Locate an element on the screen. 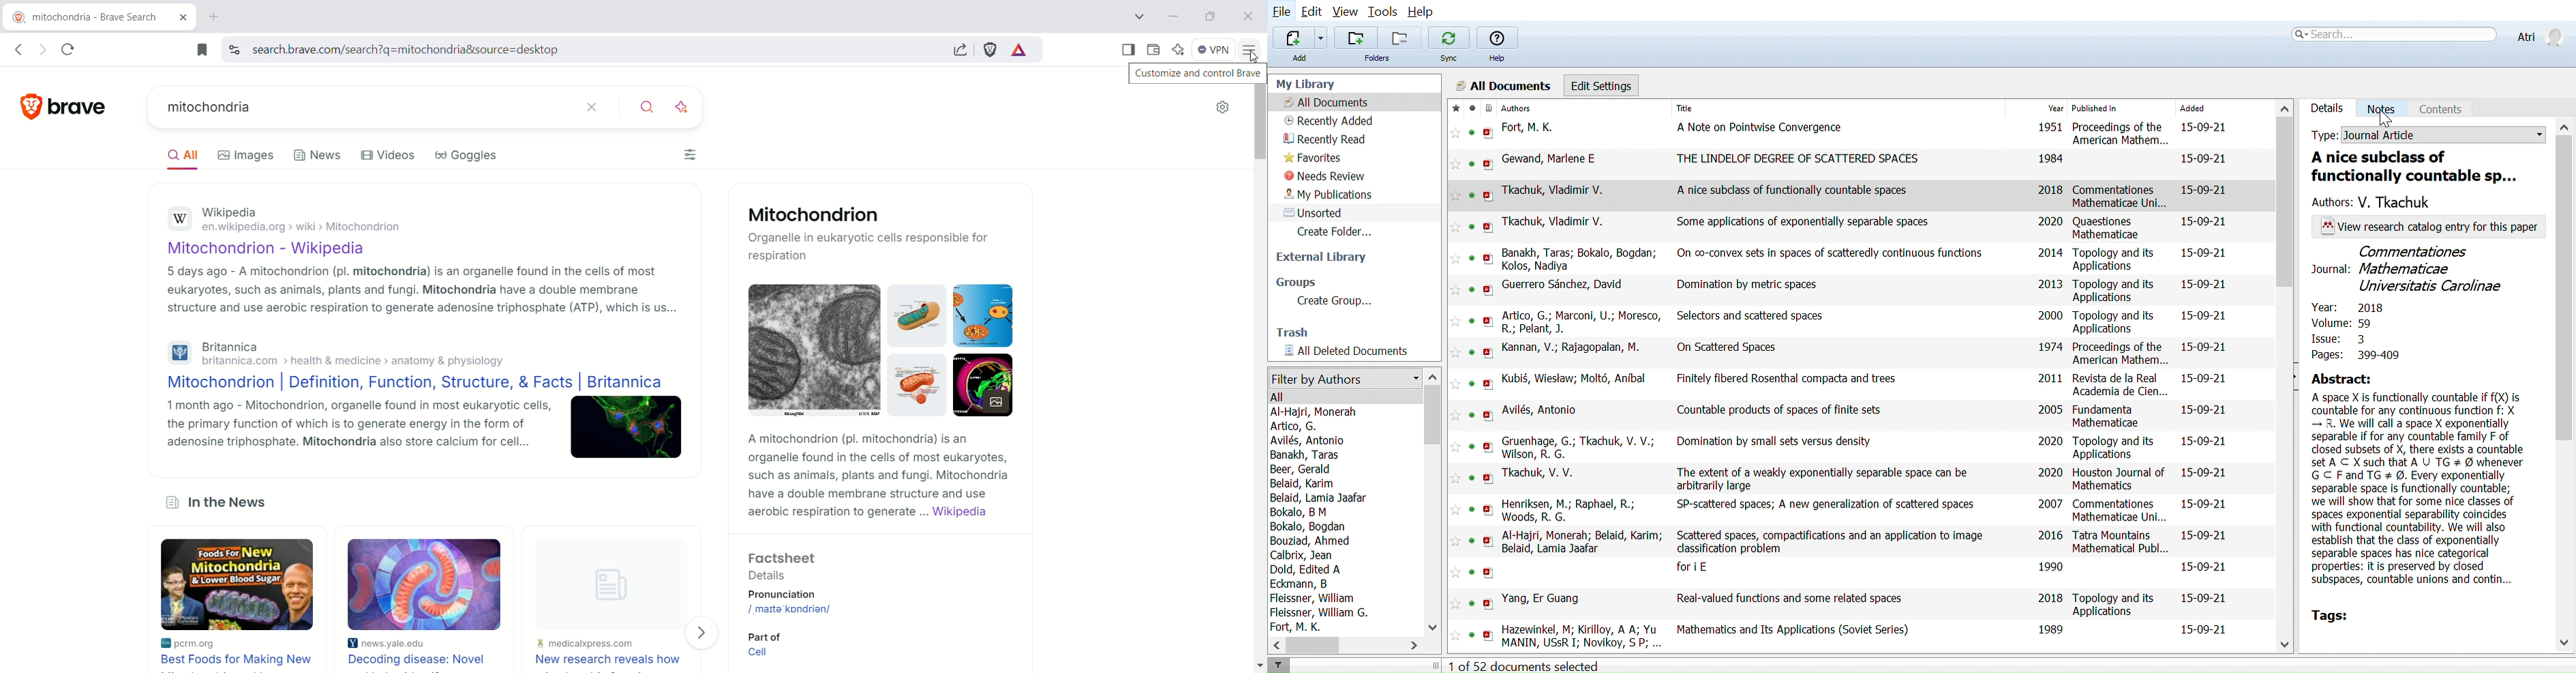 The height and width of the screenshot is (700, 2576). Tatra Mountains Mathematical Publ... is located at coordinates (2121, 542).